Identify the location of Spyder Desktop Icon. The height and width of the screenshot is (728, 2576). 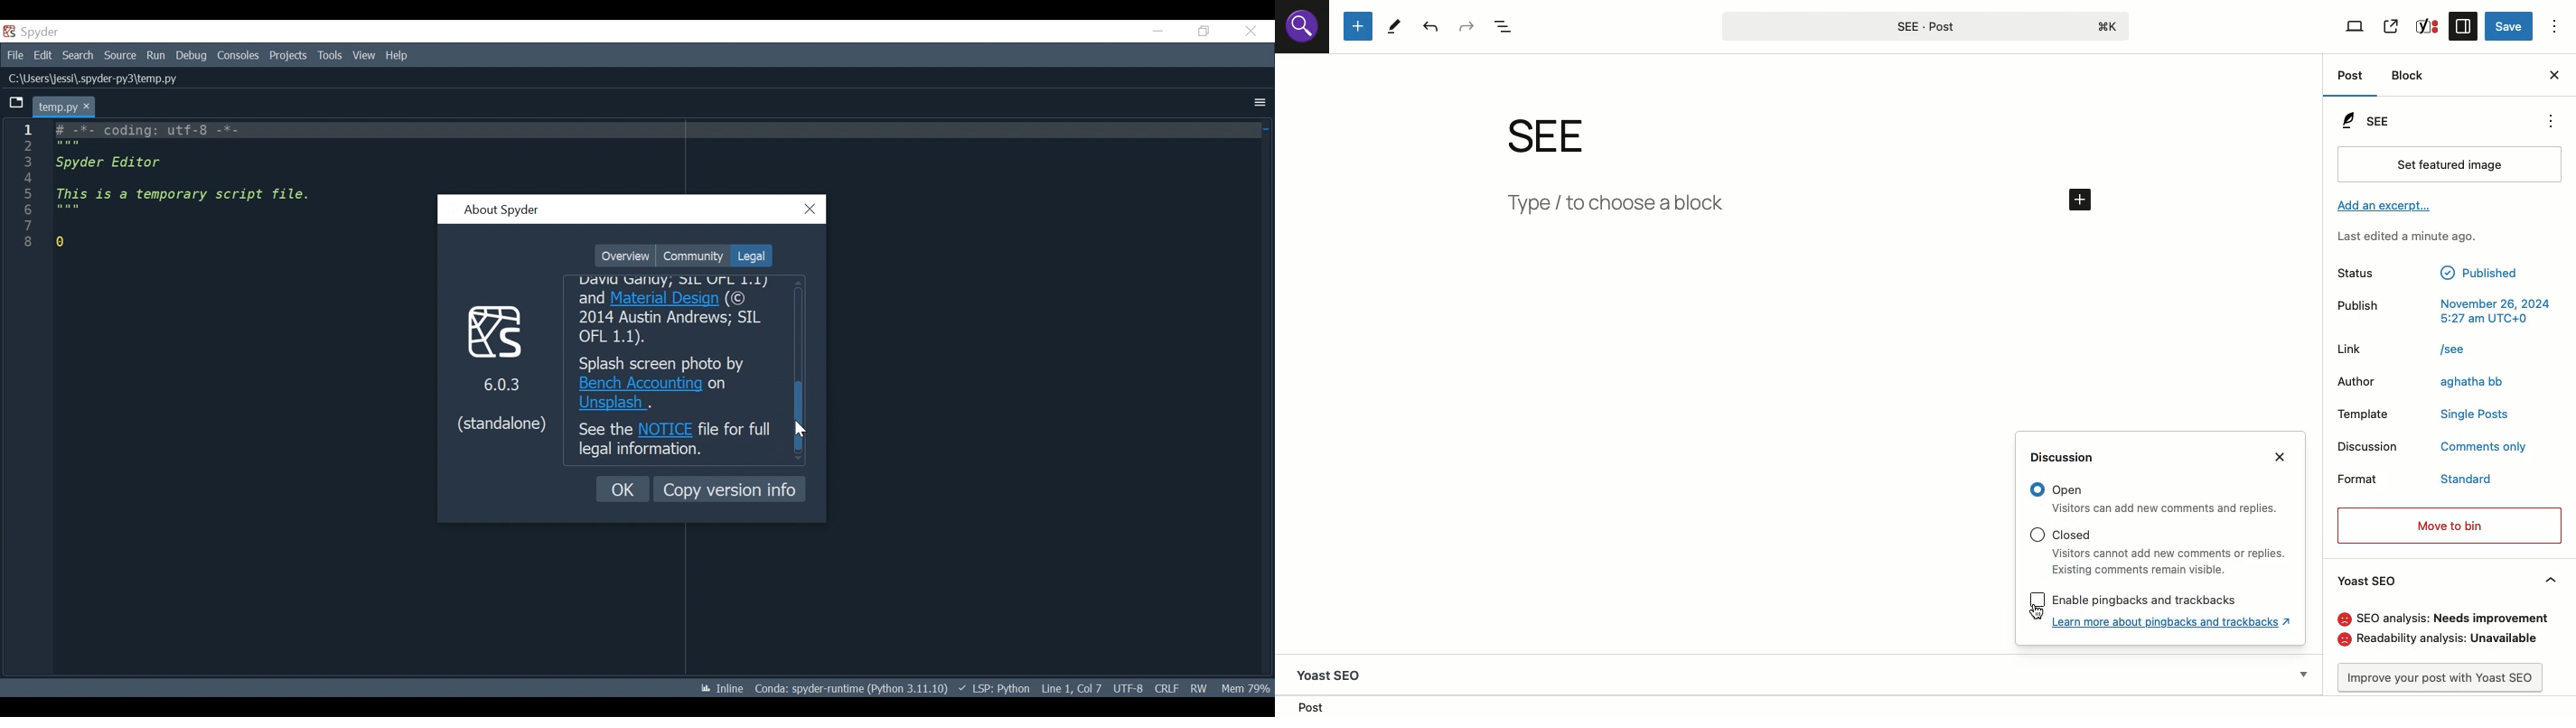
(34, 32).